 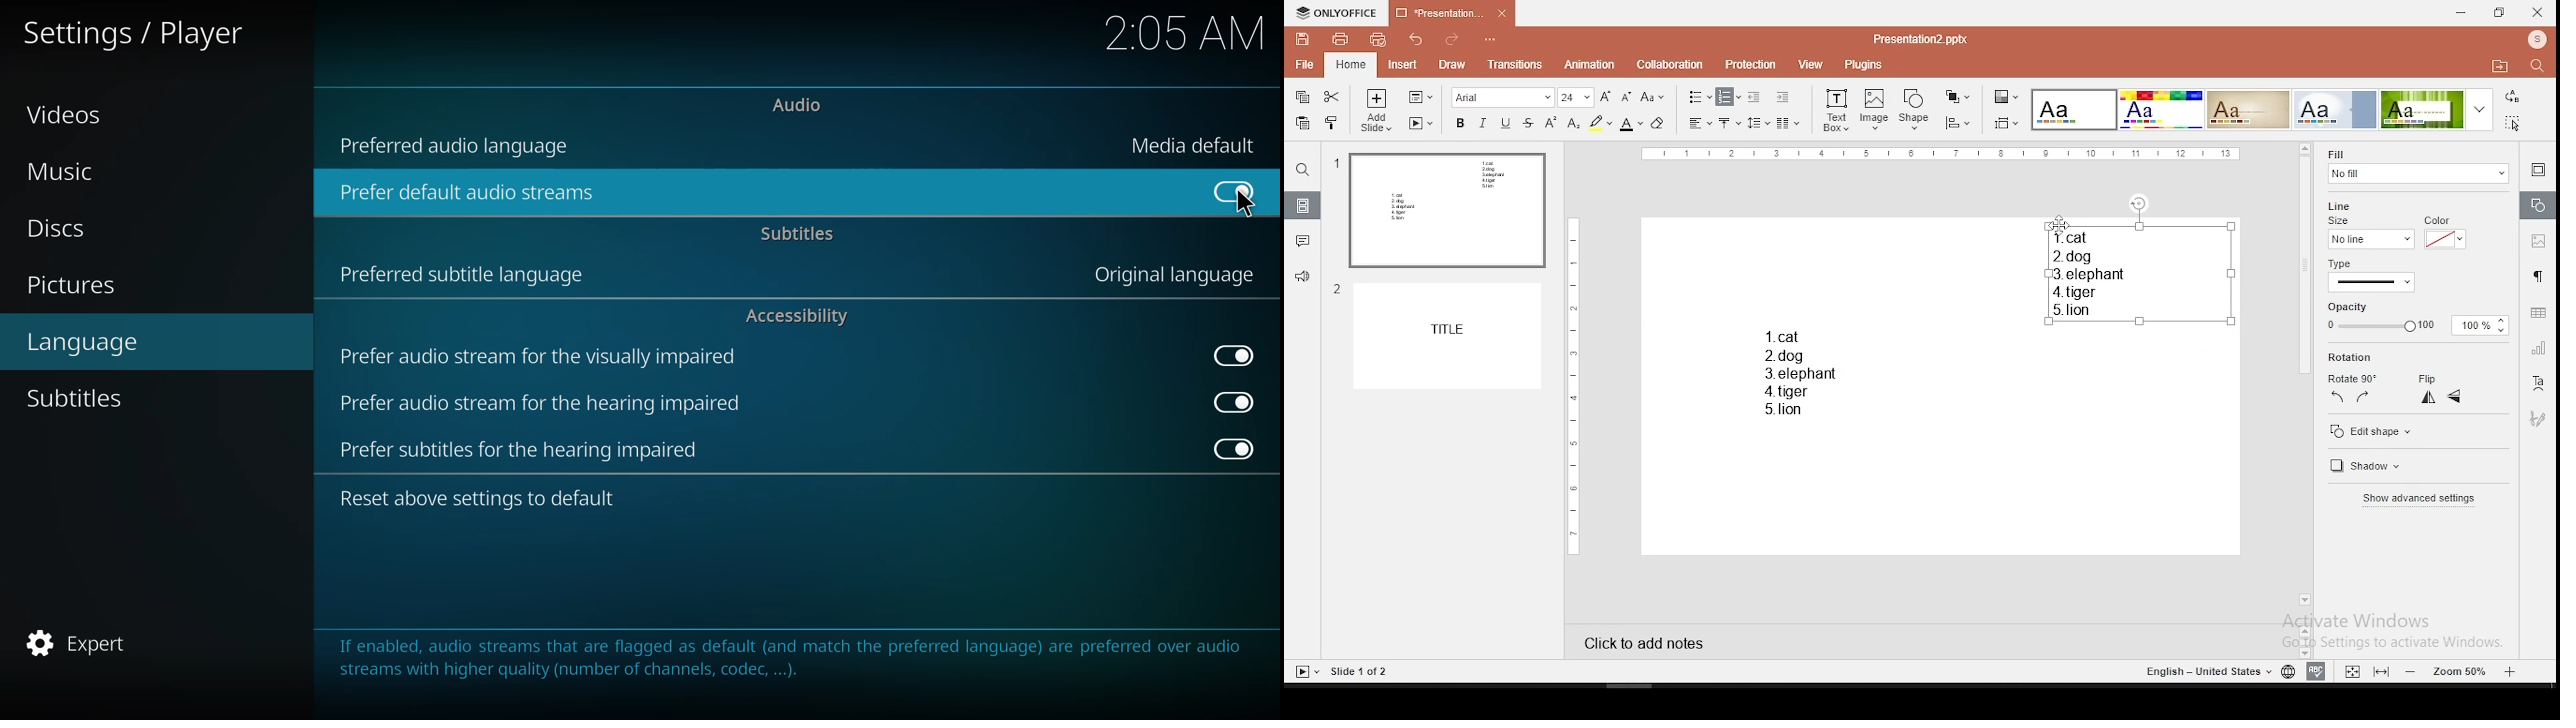 What do you see at coordinates (2352, 669) in the screenshot?
I see `fit to slide` at bounding box center [2352, 669].